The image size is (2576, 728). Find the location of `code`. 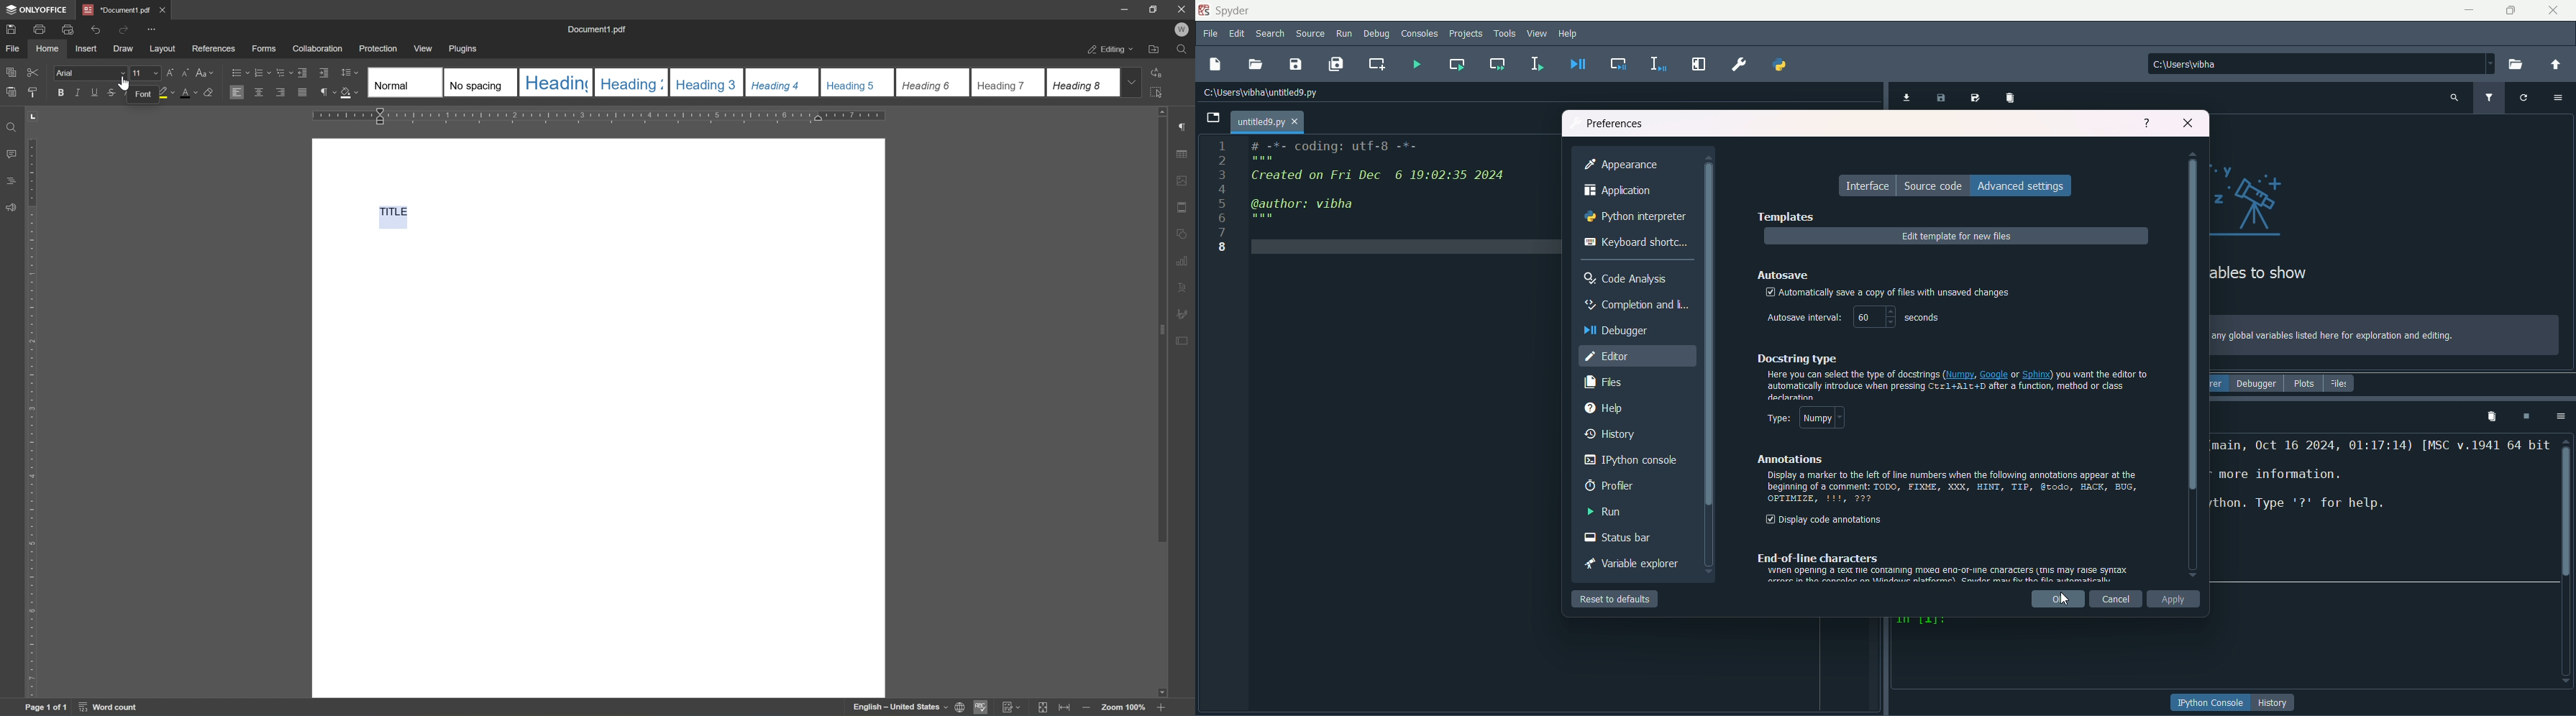

code is located at coordinates (1380, 183).